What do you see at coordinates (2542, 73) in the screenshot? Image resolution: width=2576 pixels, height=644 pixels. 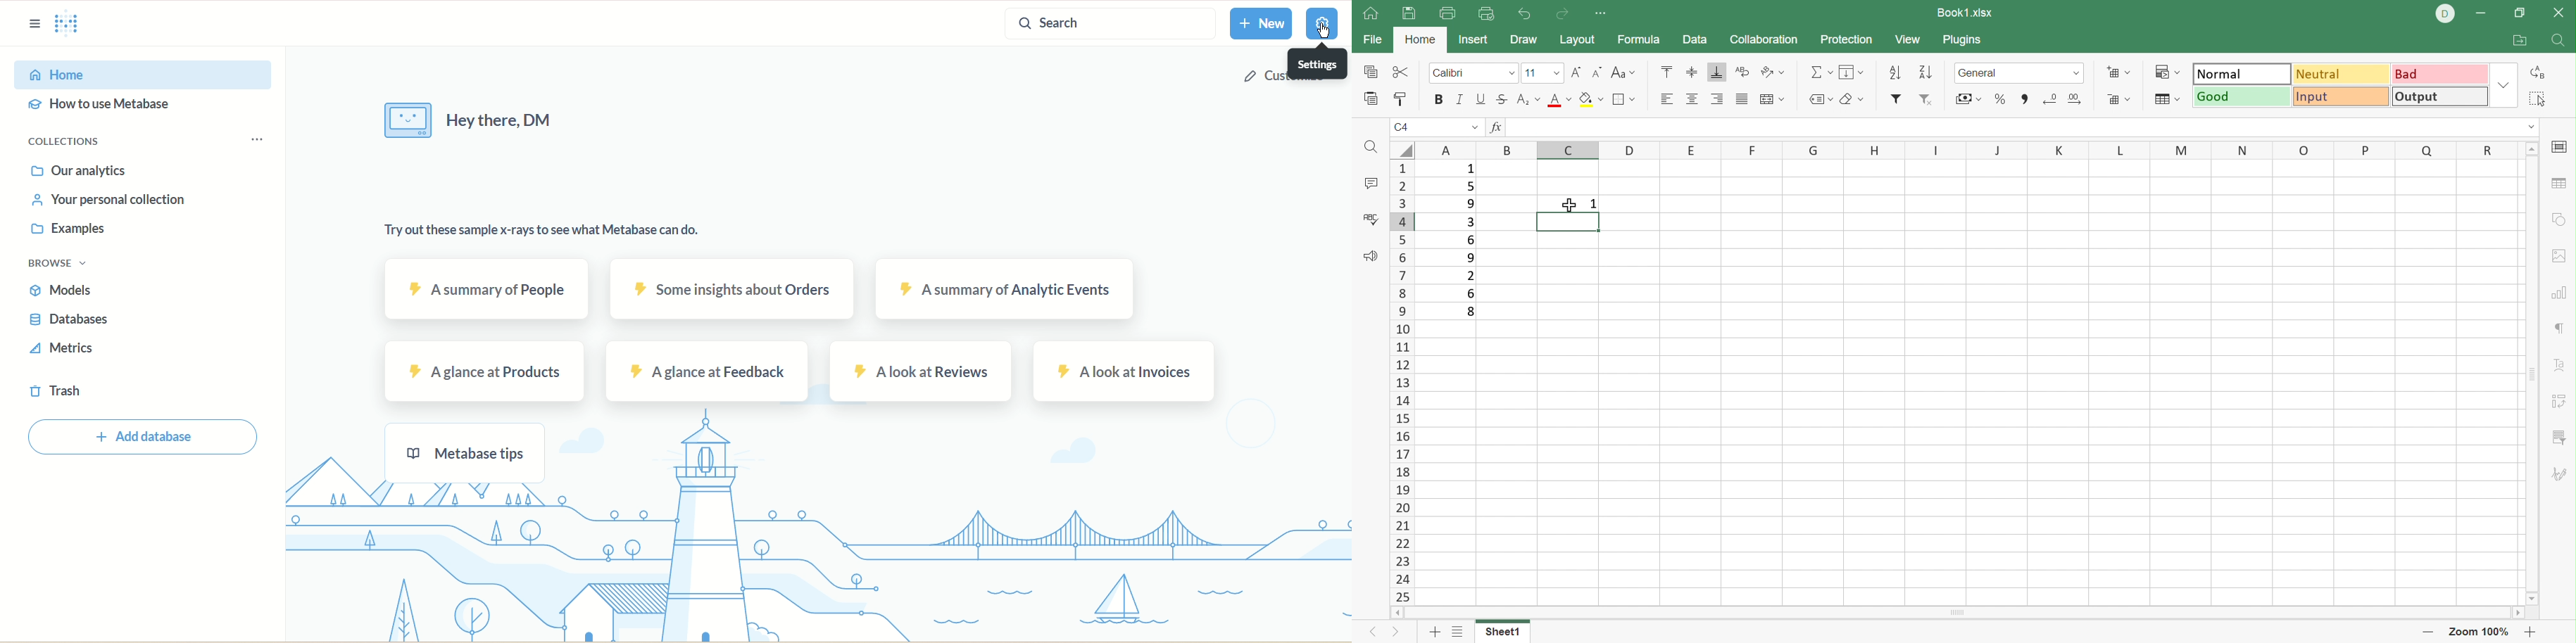 I see `Replace` at bounding box center [2542, 73].